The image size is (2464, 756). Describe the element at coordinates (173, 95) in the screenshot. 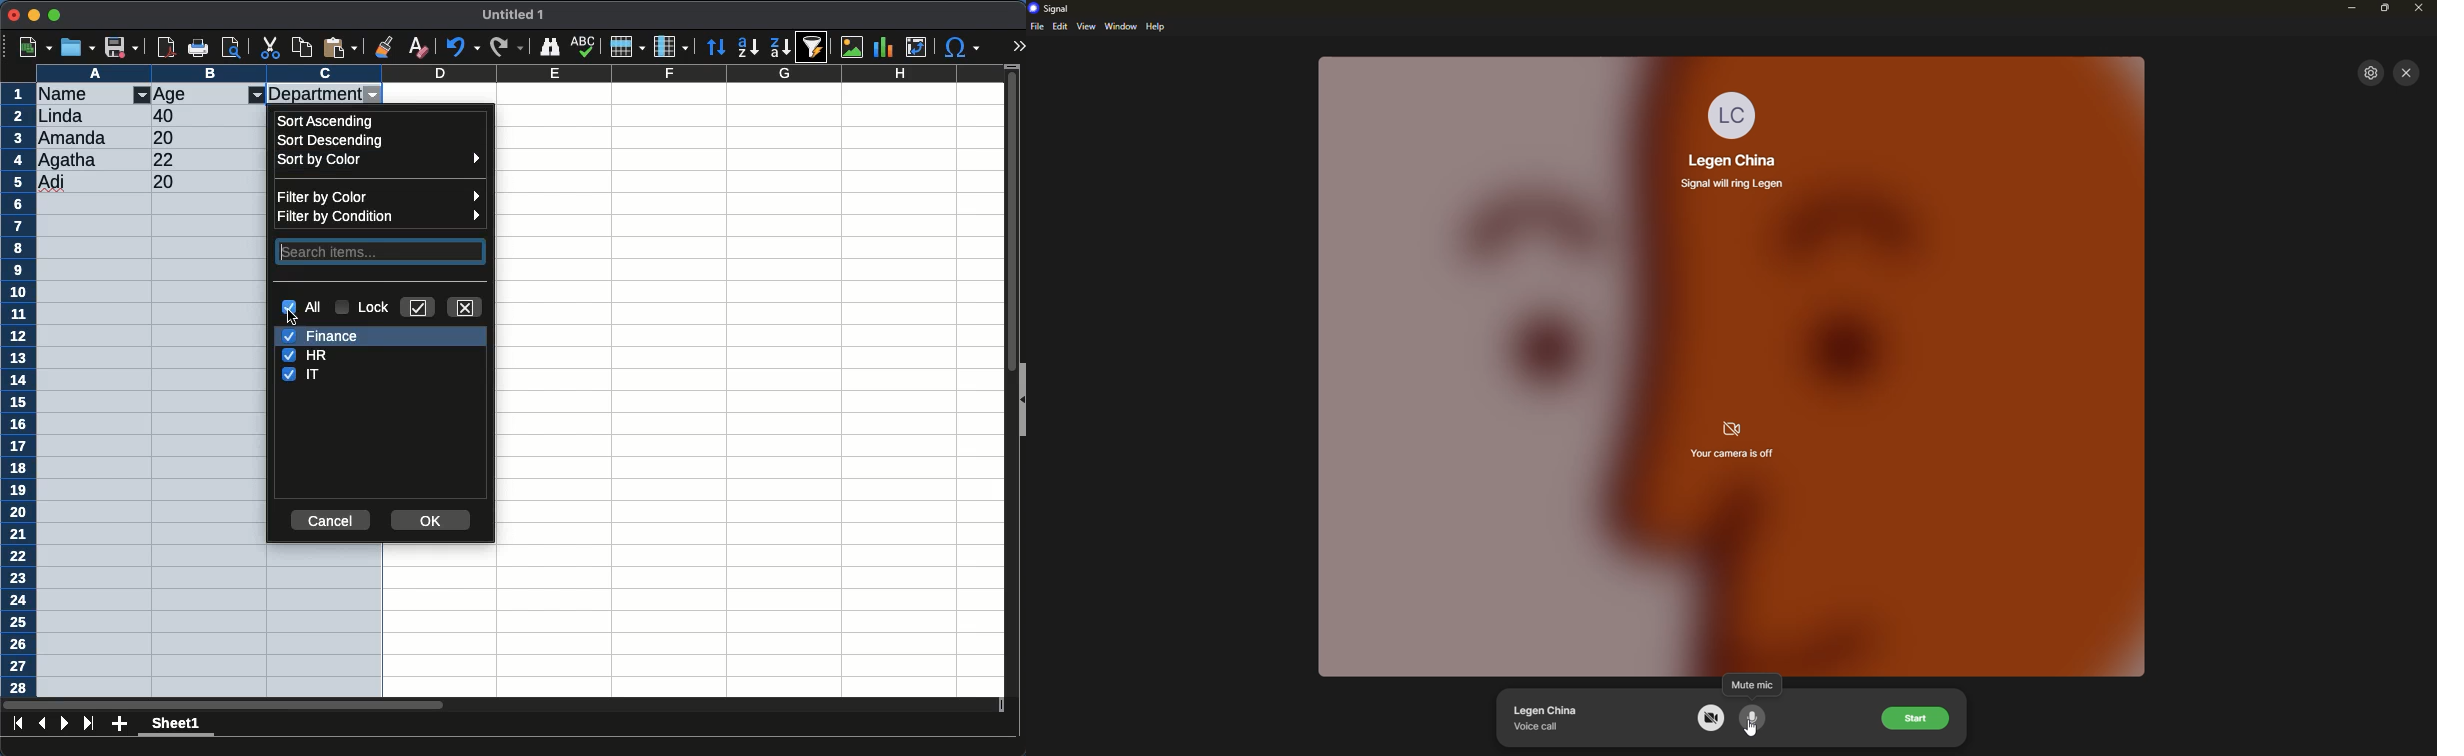

I see `age` at that location.